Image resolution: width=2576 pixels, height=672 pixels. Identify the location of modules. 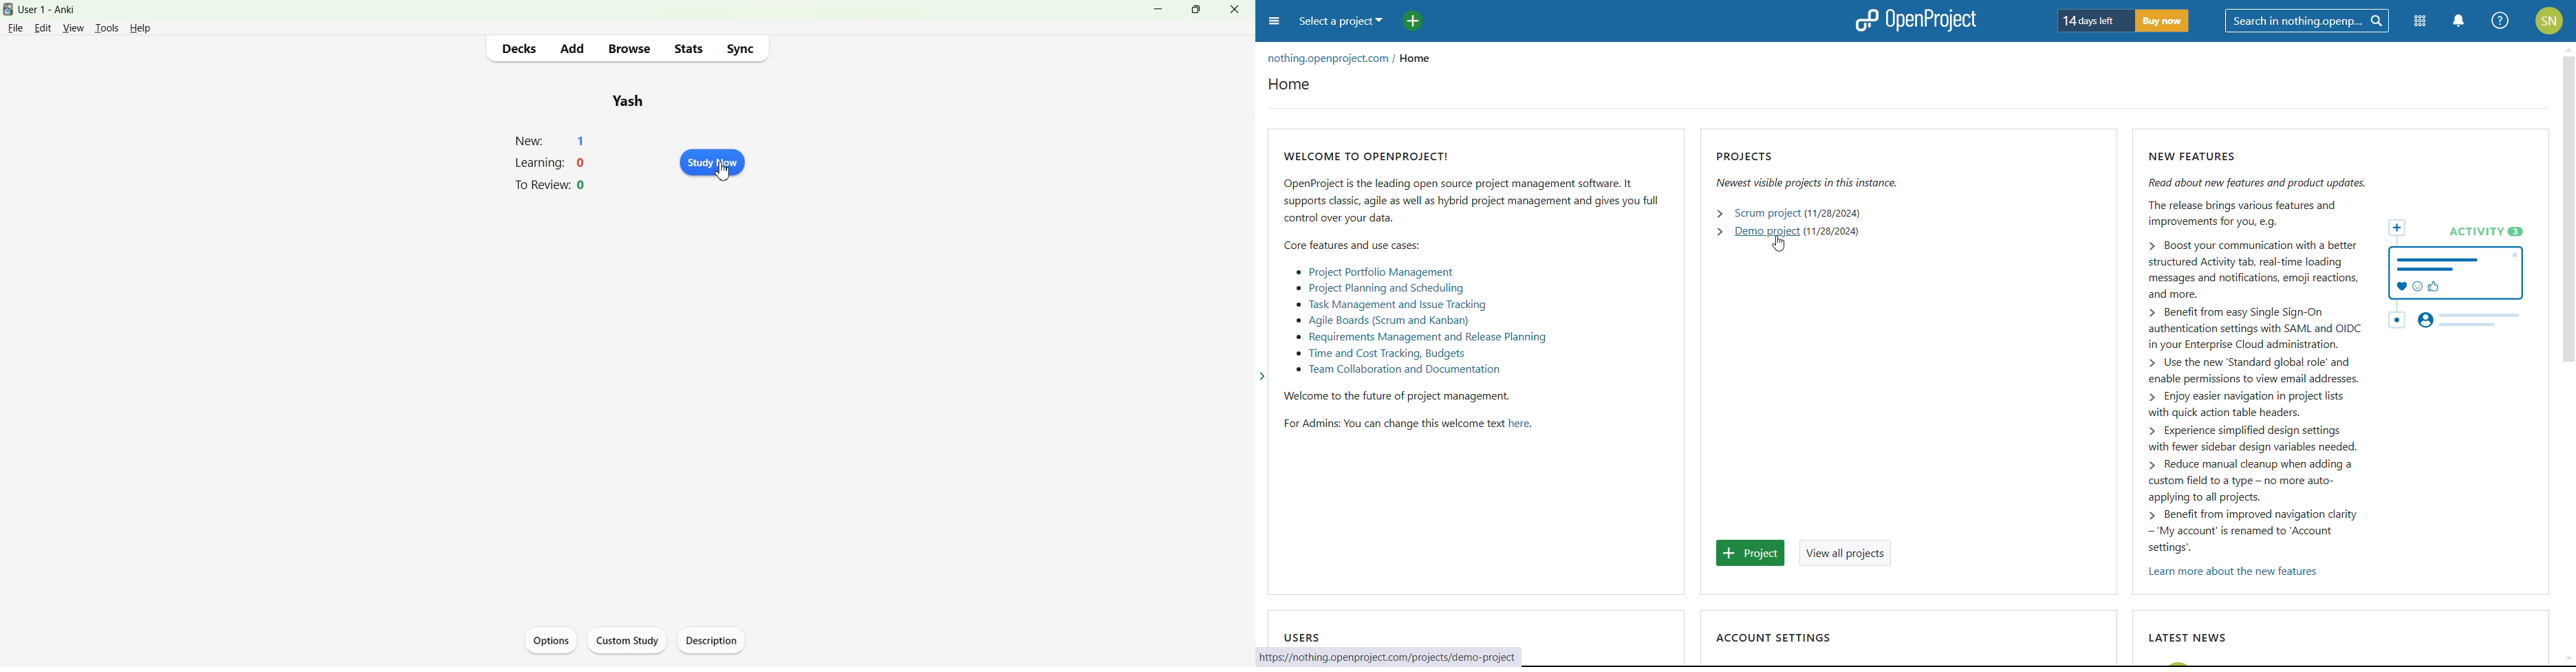
(2421, 22).